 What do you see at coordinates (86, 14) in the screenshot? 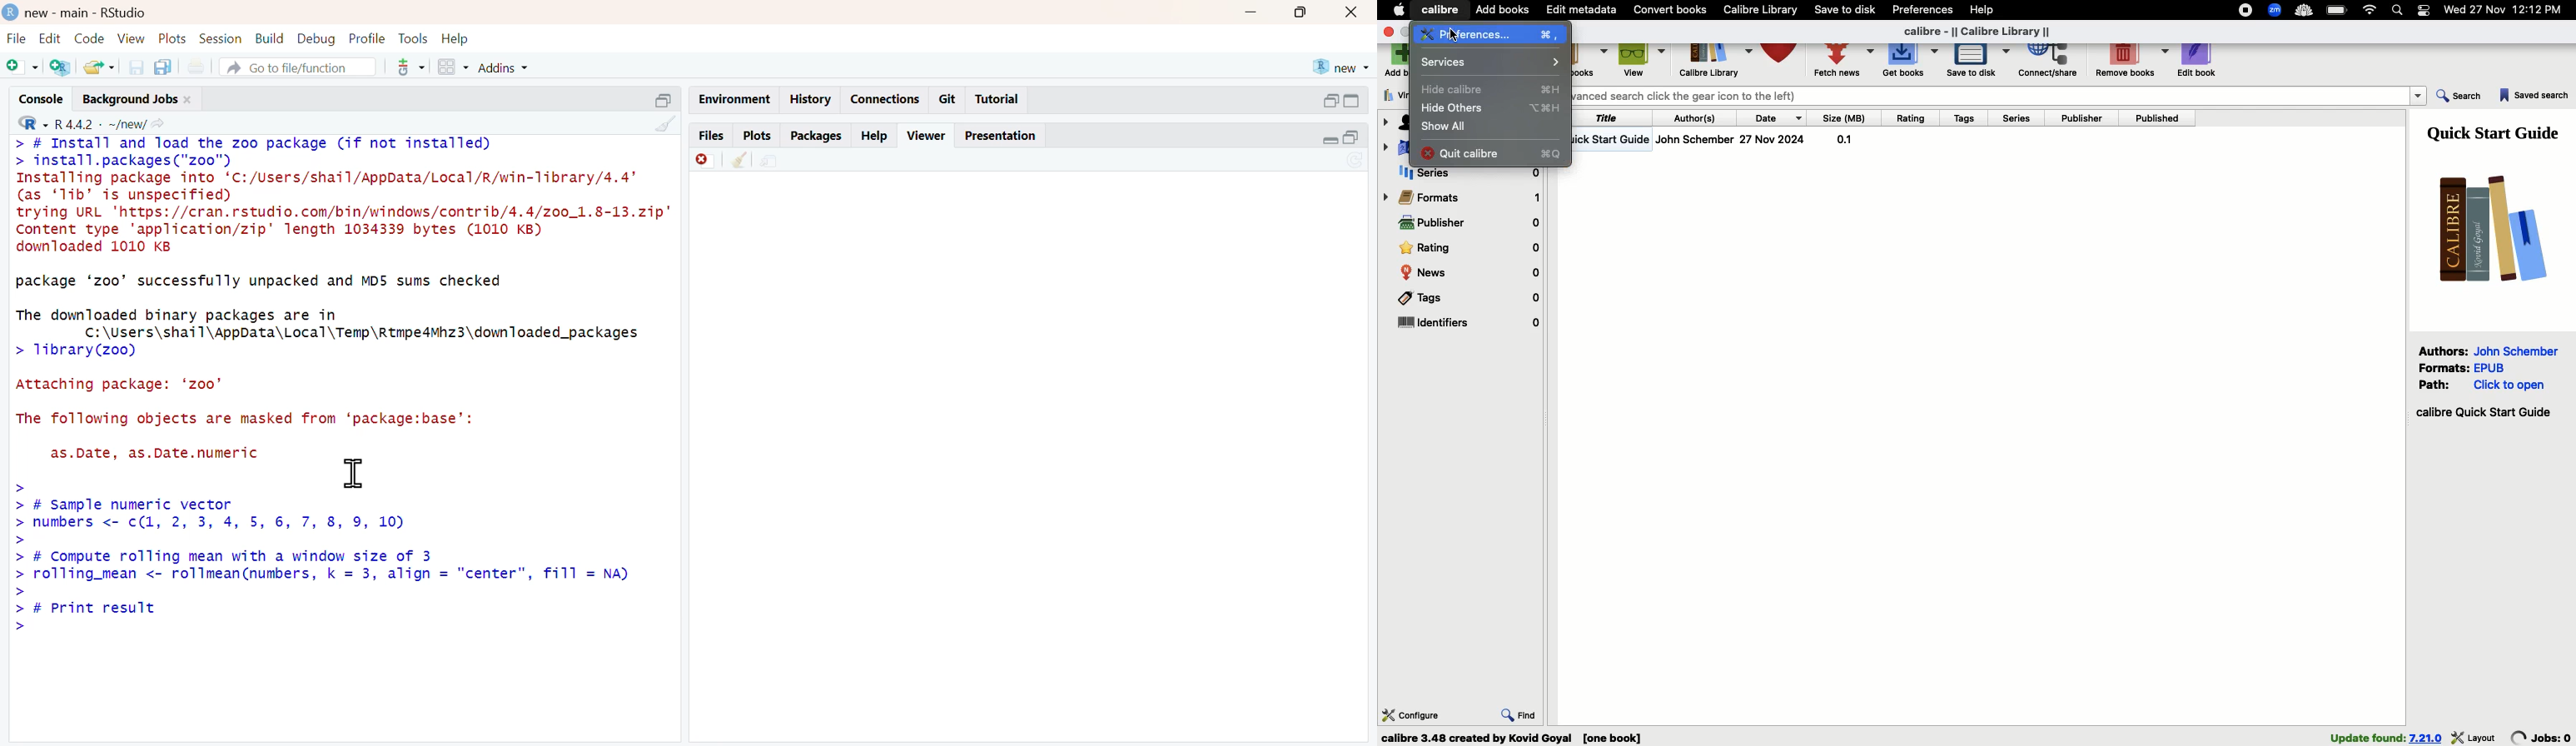
I see `new - main - RStudio` at bounding box center [86, 14].